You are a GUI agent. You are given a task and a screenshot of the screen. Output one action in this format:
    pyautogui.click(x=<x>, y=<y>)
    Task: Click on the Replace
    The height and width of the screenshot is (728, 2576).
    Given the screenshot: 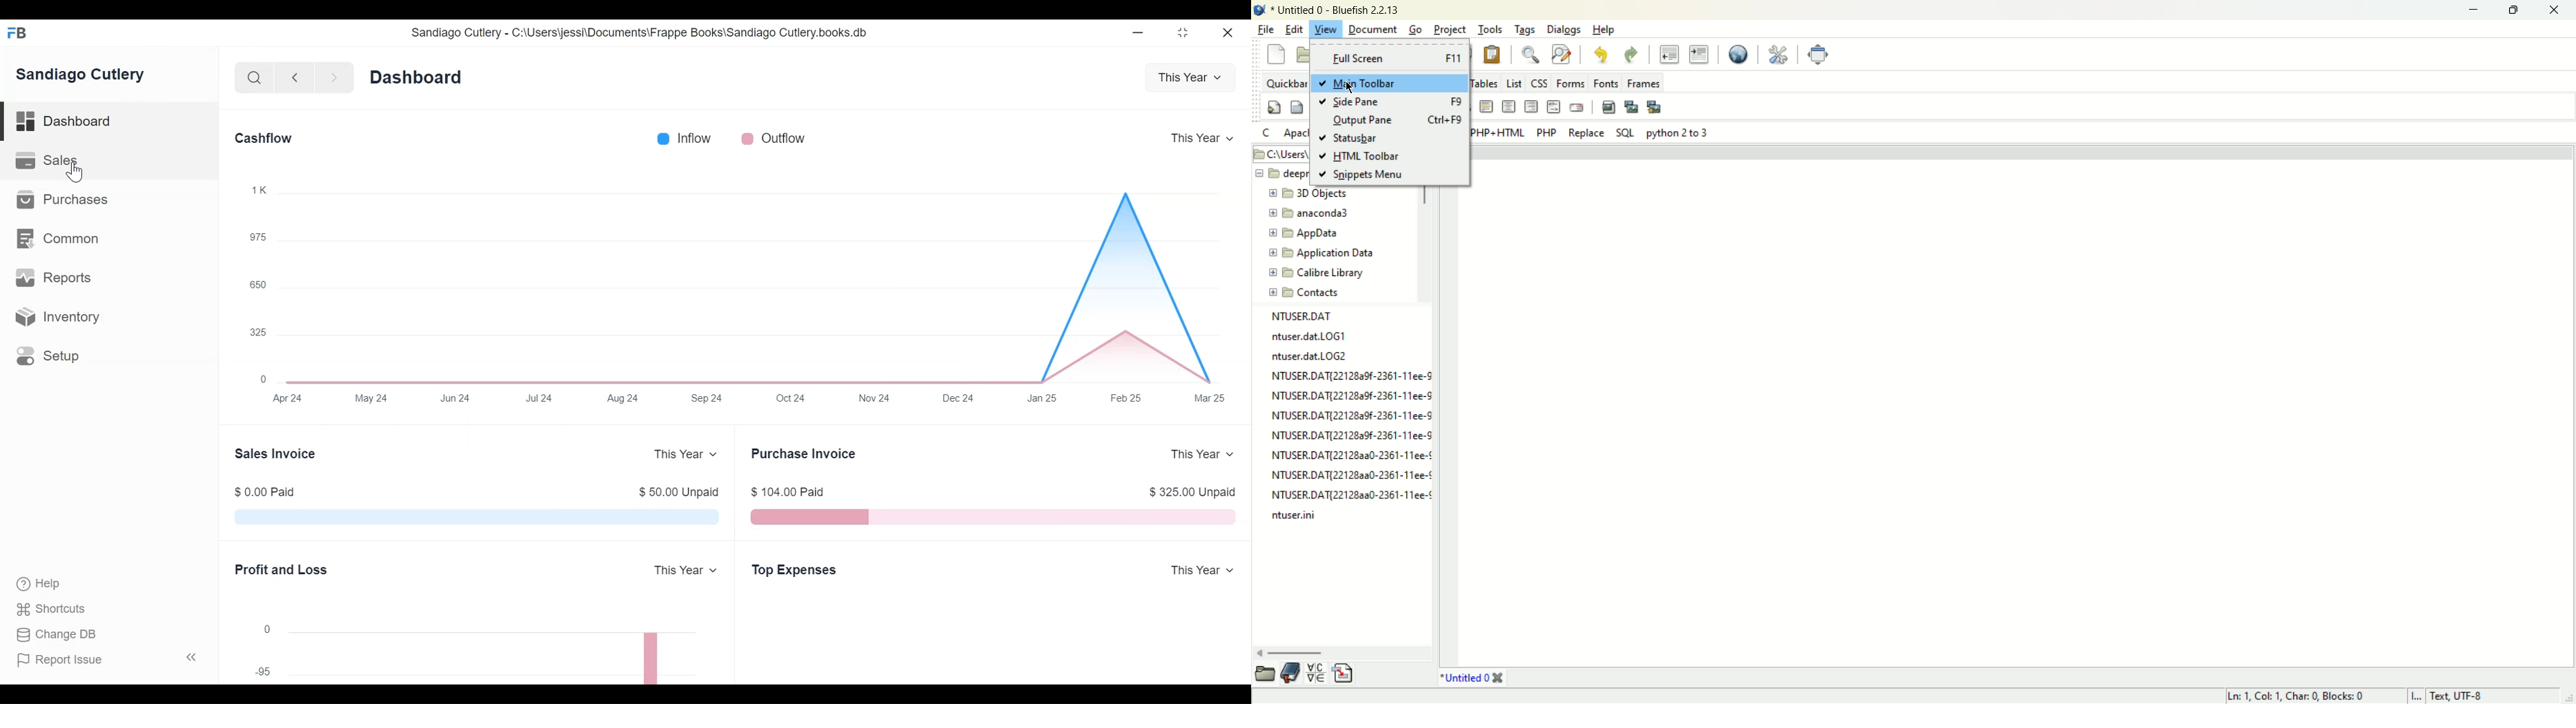 What is the action you would take?
    pyautogui.click(x=1586, y=133)
    